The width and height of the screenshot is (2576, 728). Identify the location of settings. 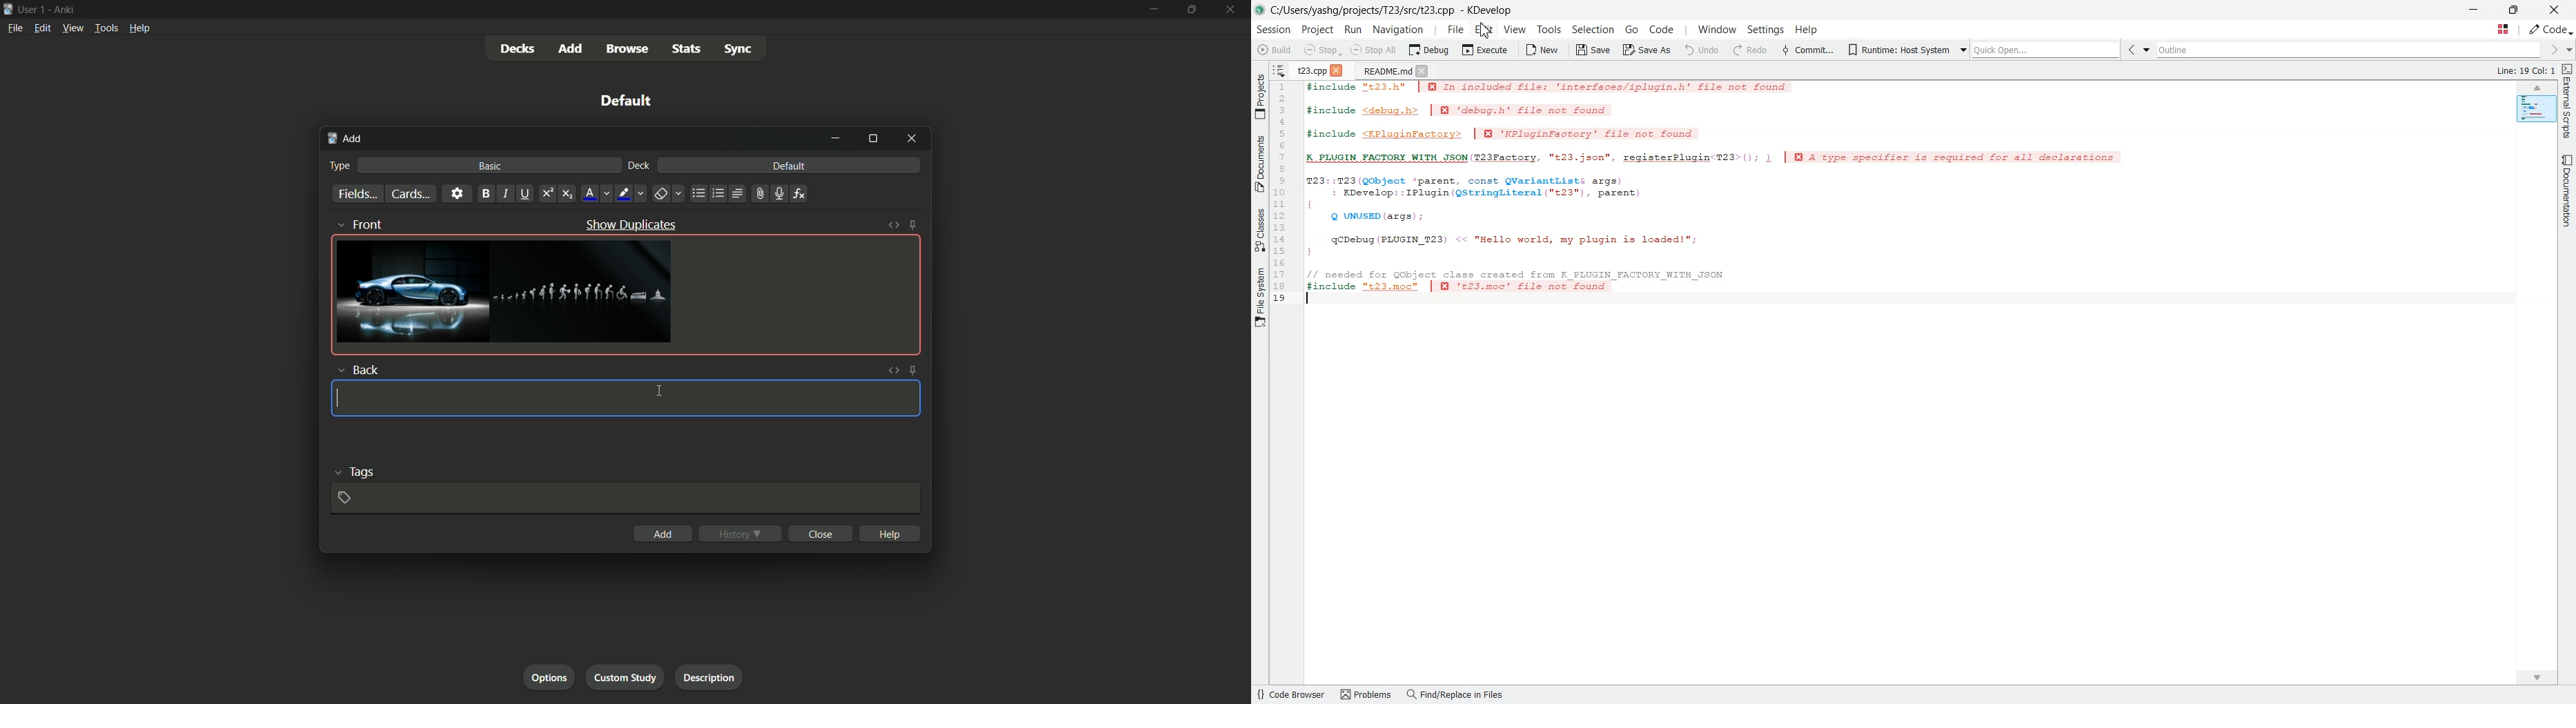
(456, 193).